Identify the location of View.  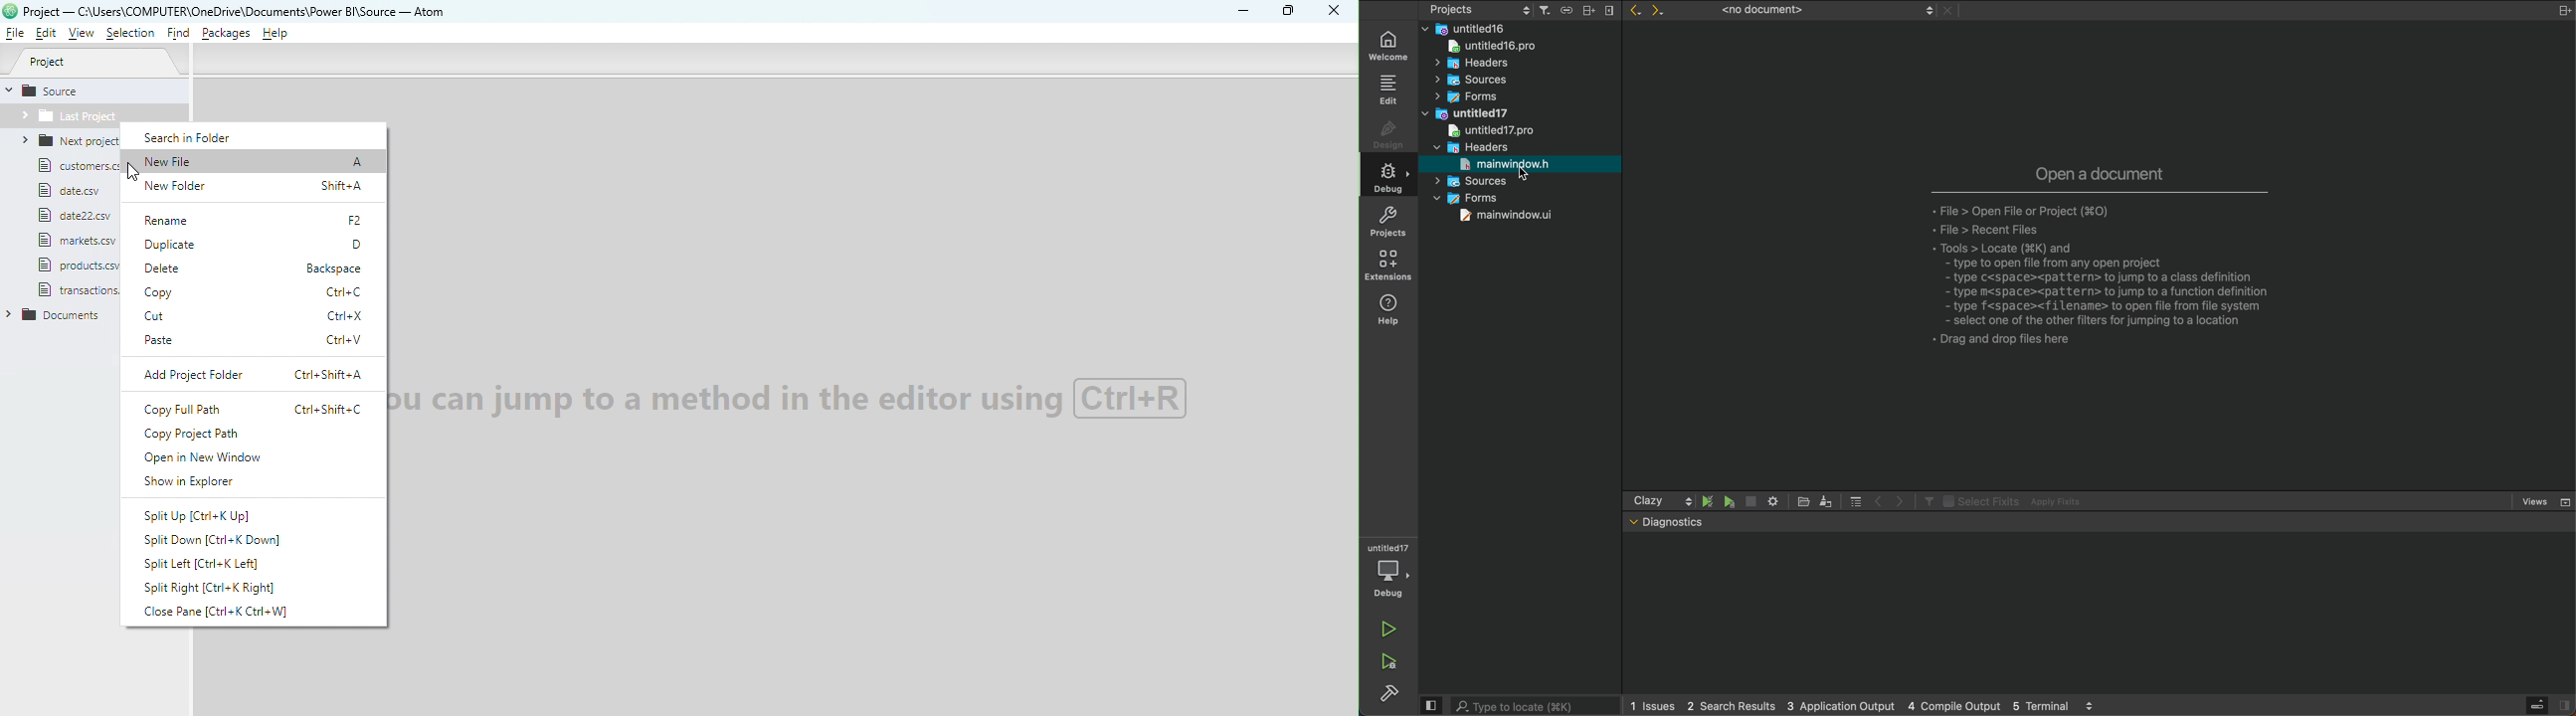
(78, 34).